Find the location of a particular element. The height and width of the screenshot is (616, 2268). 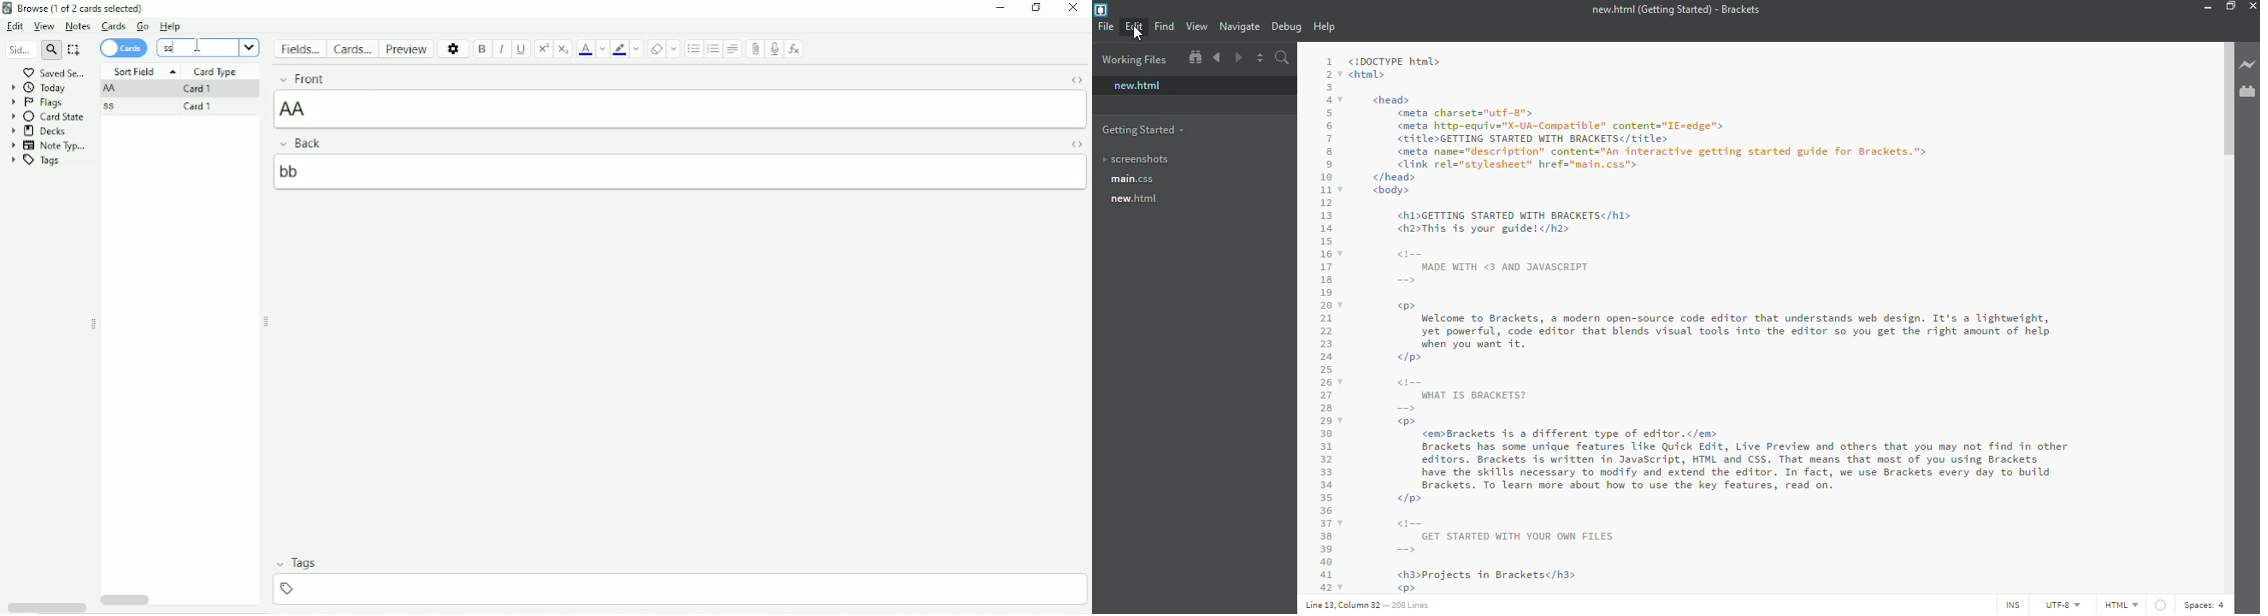

Attach picture/audio/video is located at coordinates (755, 48).